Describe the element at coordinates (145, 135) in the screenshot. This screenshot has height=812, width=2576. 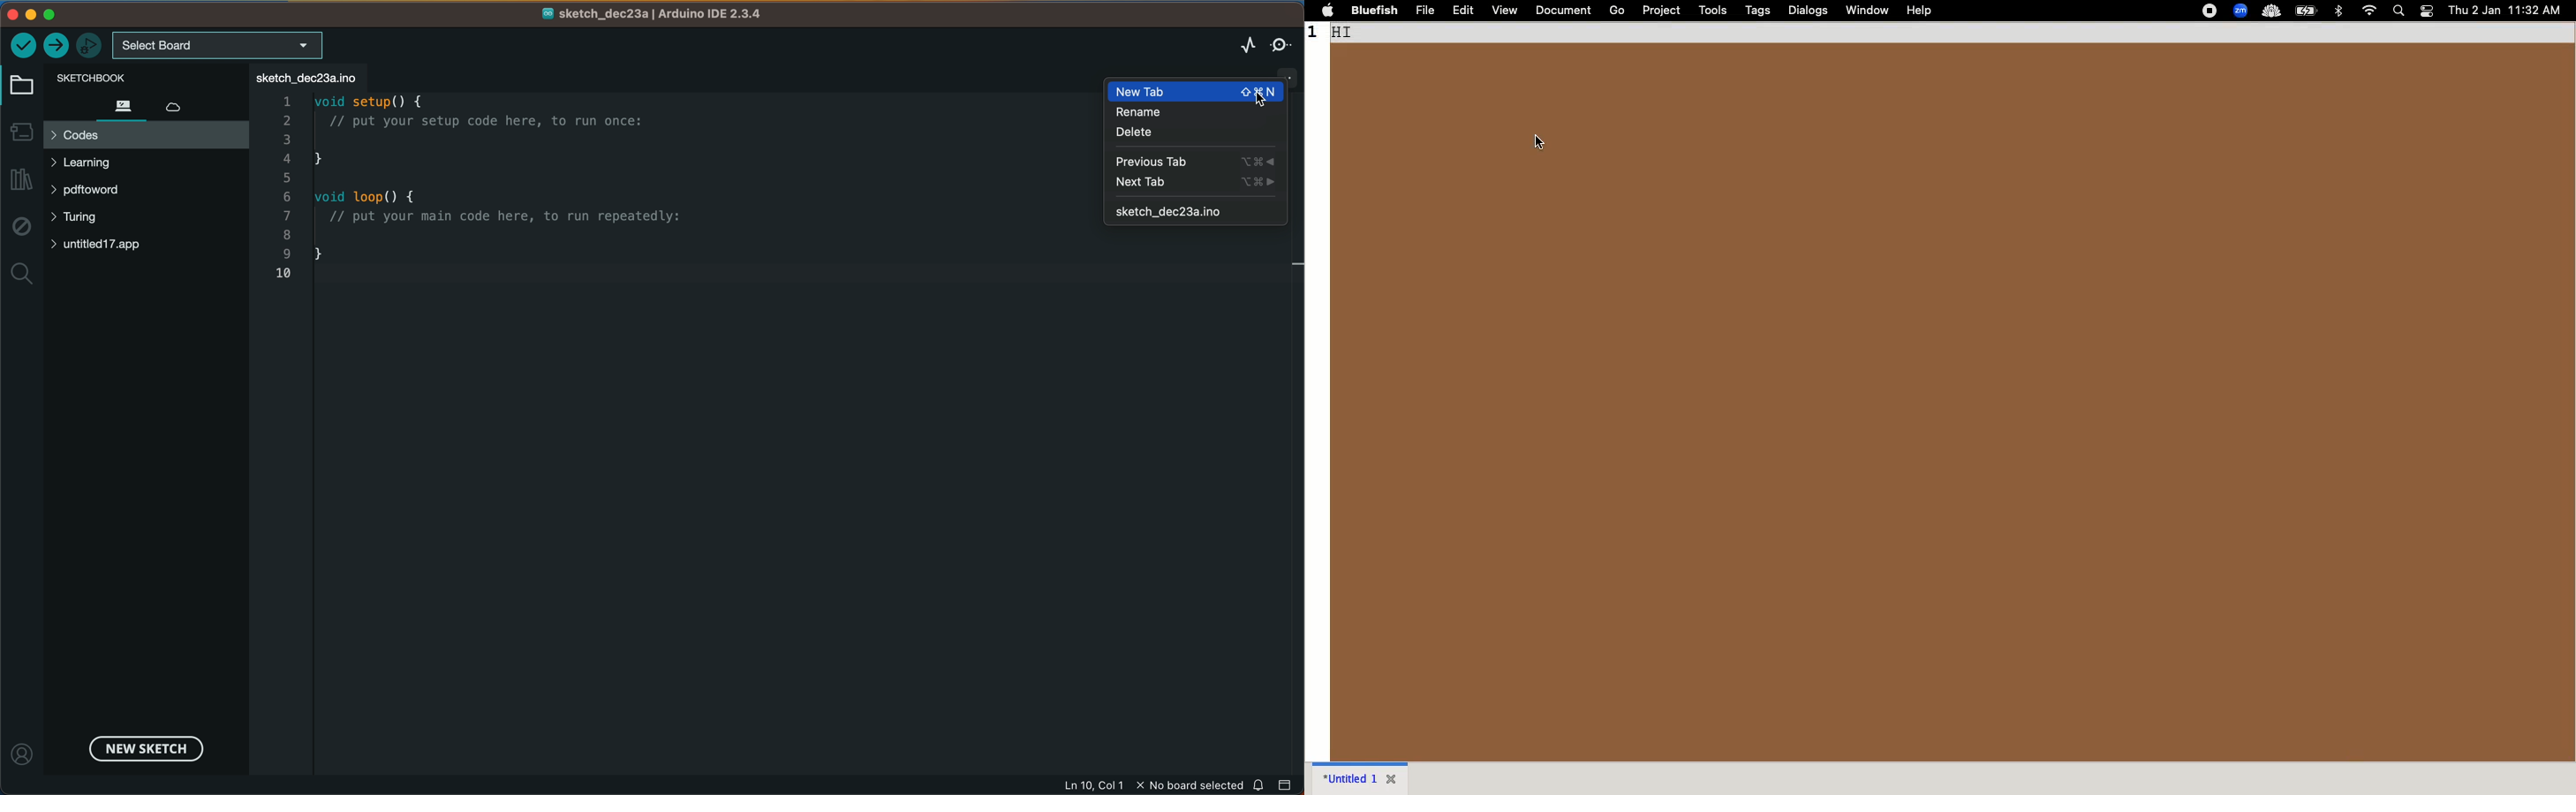
I see `codes` at that location.